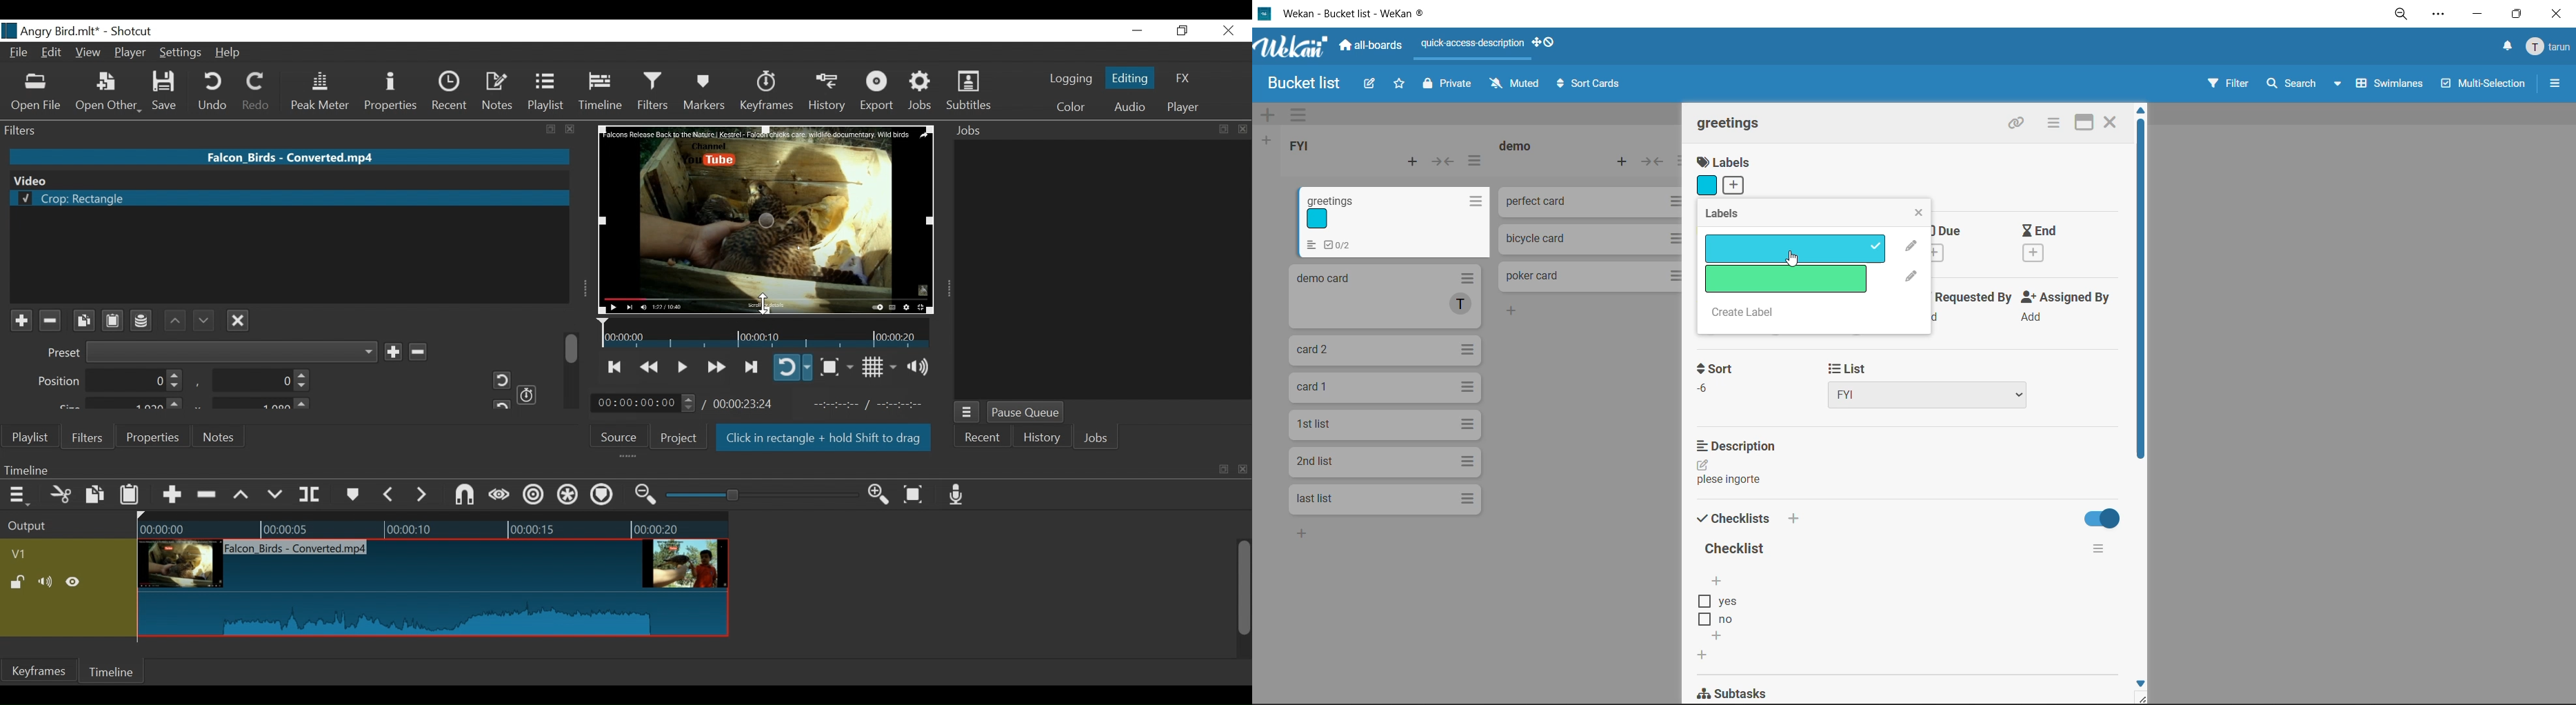 Image resolution: width=2576 pixels, height=728 pixels. I want to click on Skip to the previous point, so click(616, 367).